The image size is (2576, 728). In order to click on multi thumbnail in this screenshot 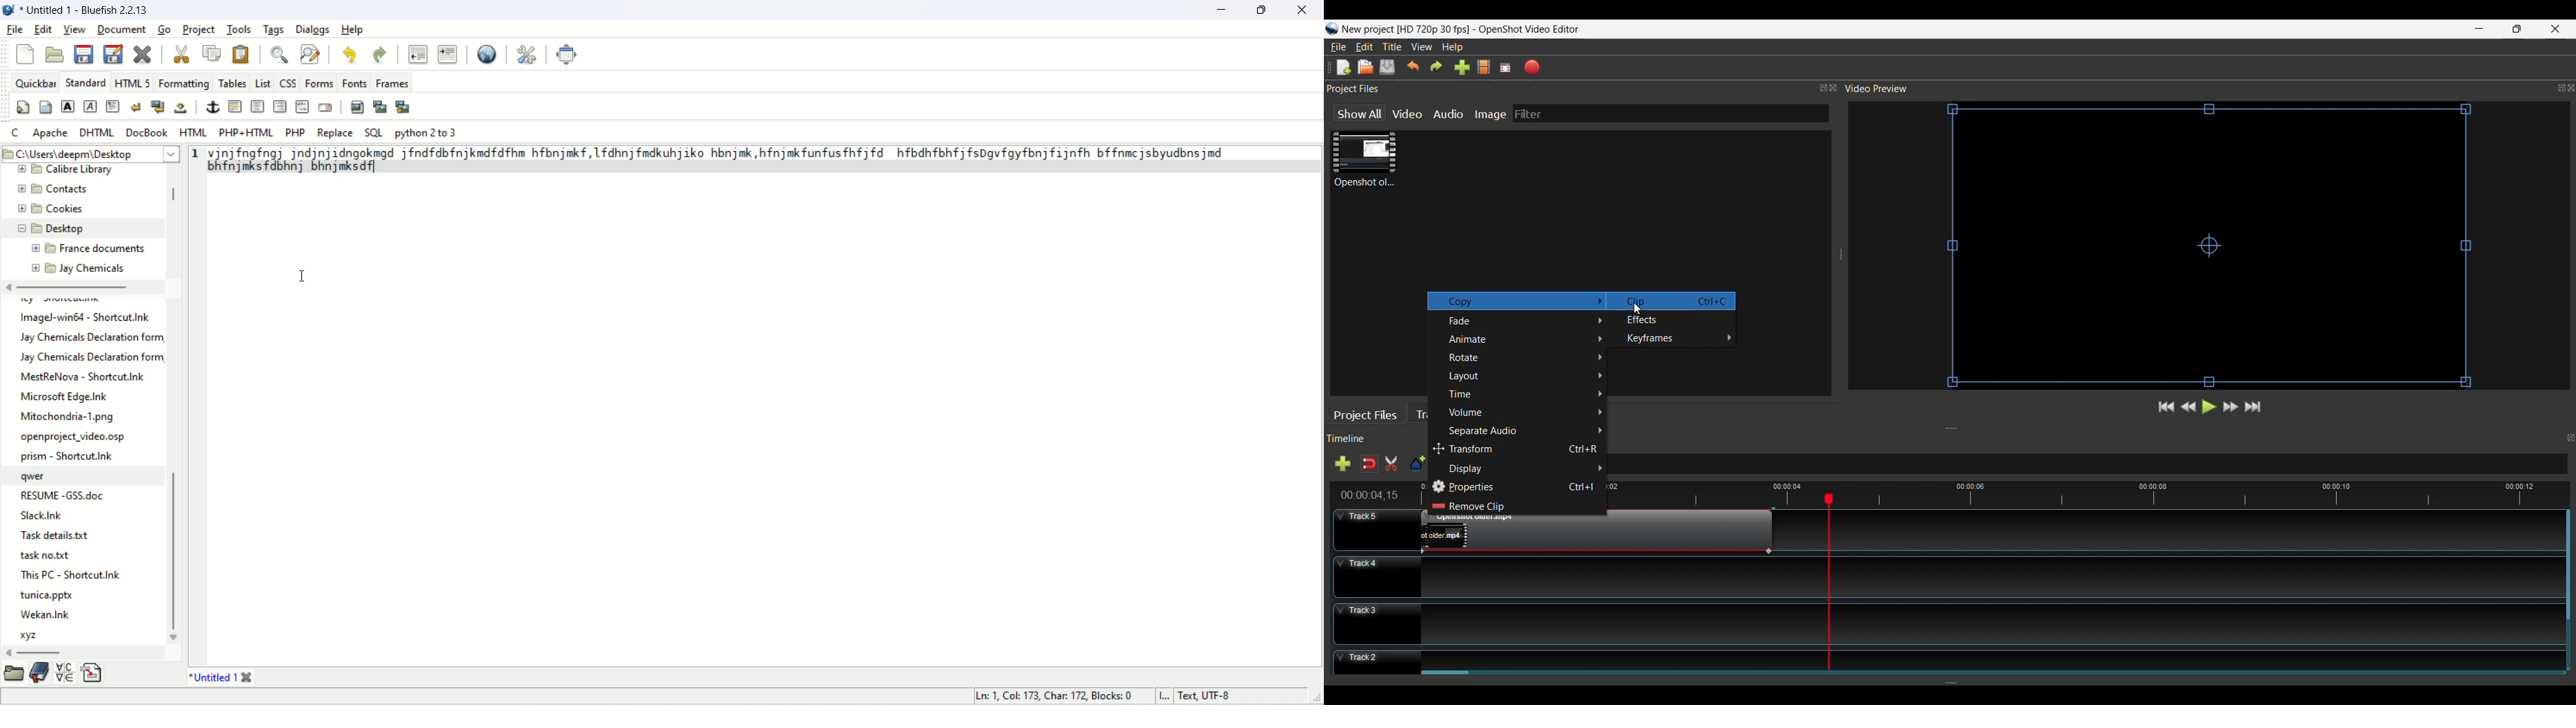, I will do `click(403, 106)`.